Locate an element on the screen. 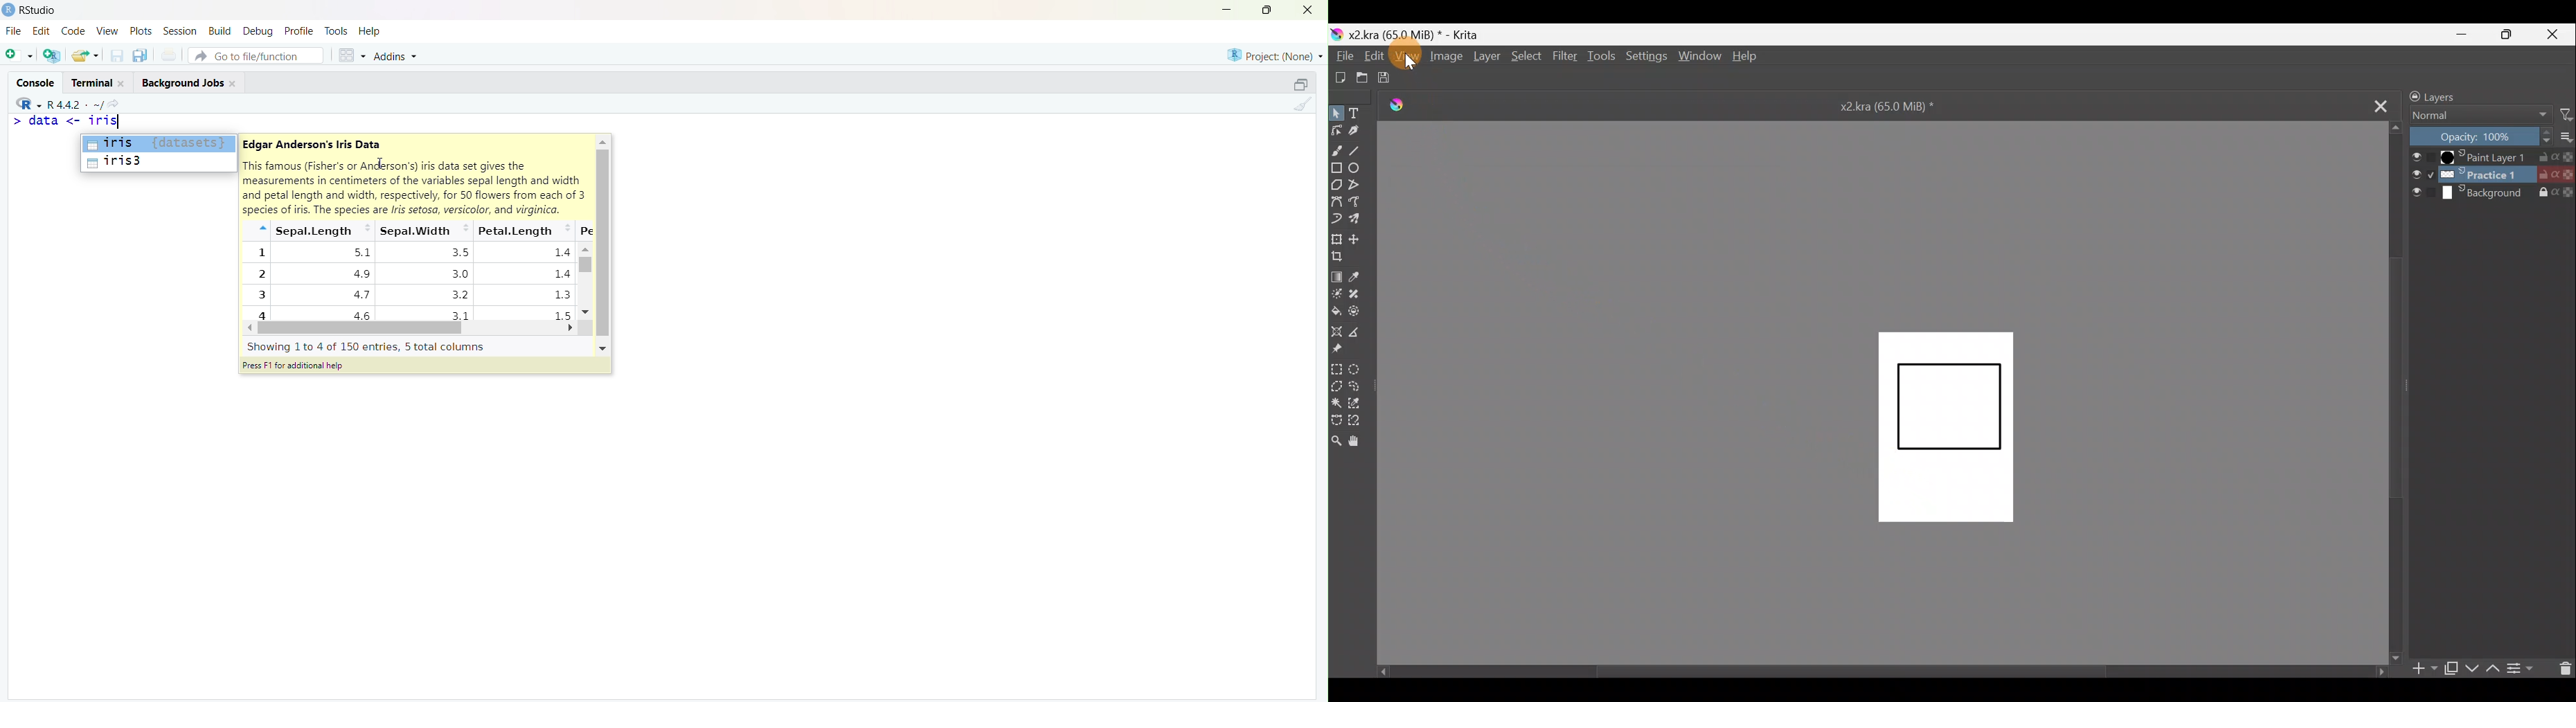 The width and height of the screenshot is (2576, 728). Left is located at coordinates (252, 328).